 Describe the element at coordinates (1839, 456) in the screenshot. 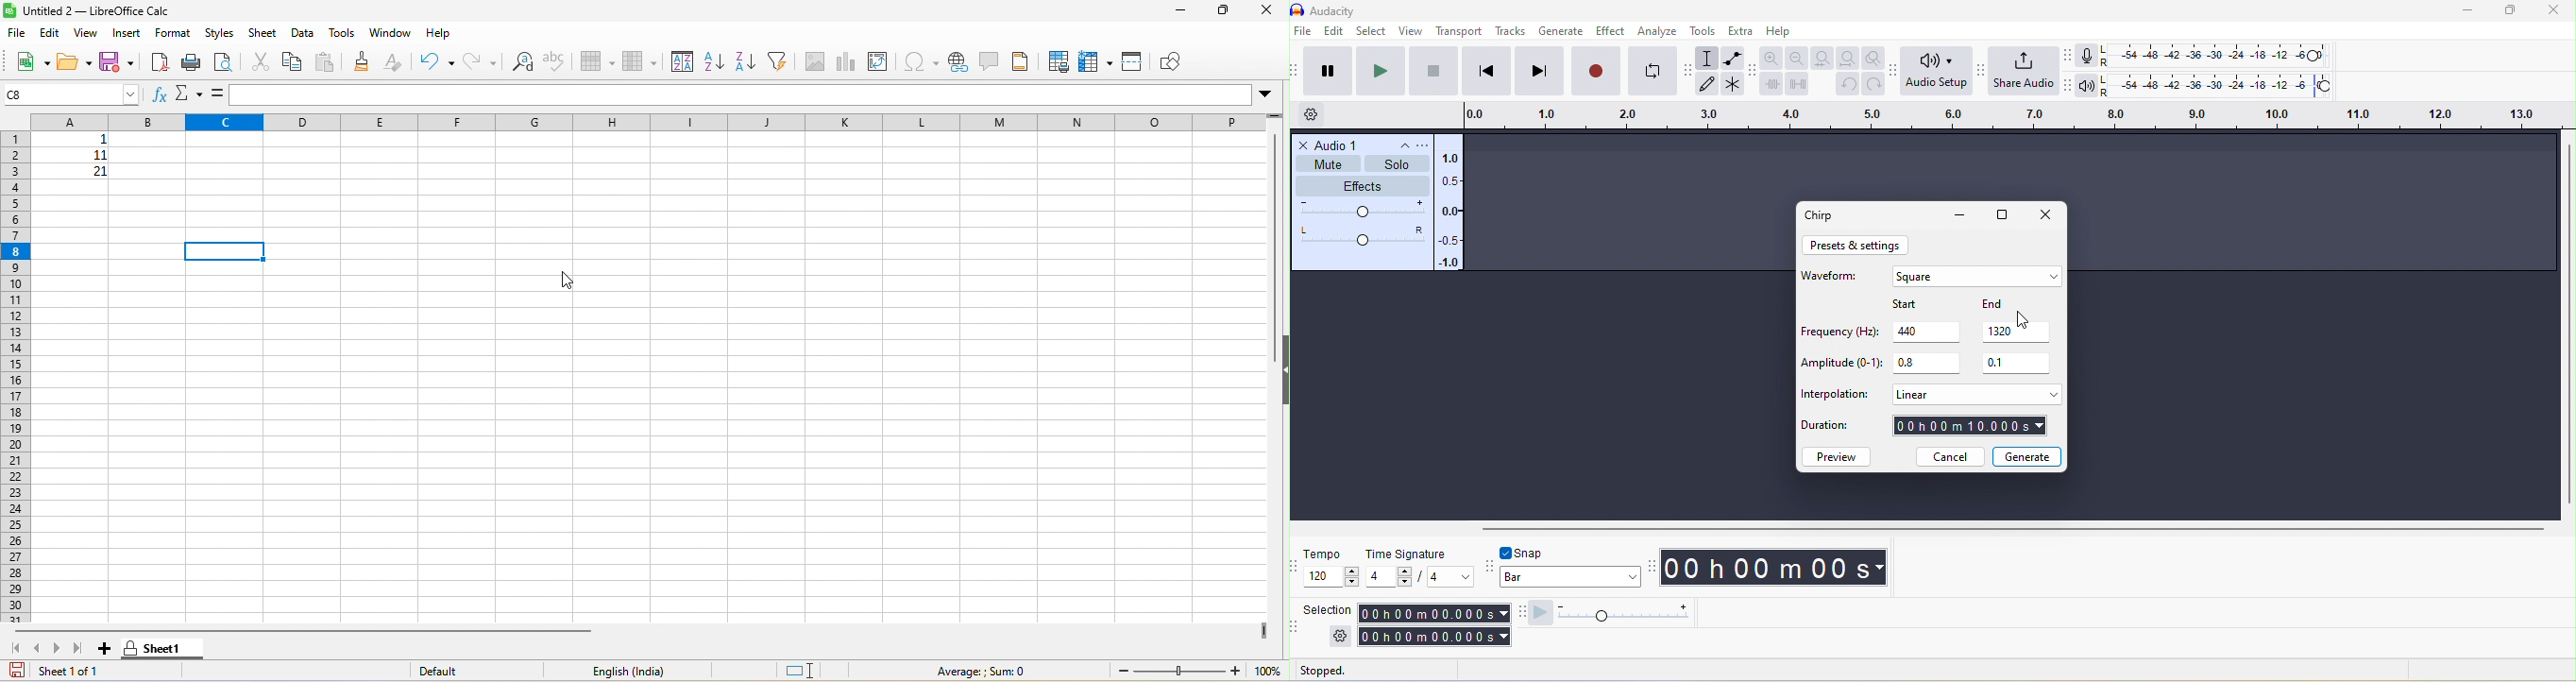

I see `preview` at that location.